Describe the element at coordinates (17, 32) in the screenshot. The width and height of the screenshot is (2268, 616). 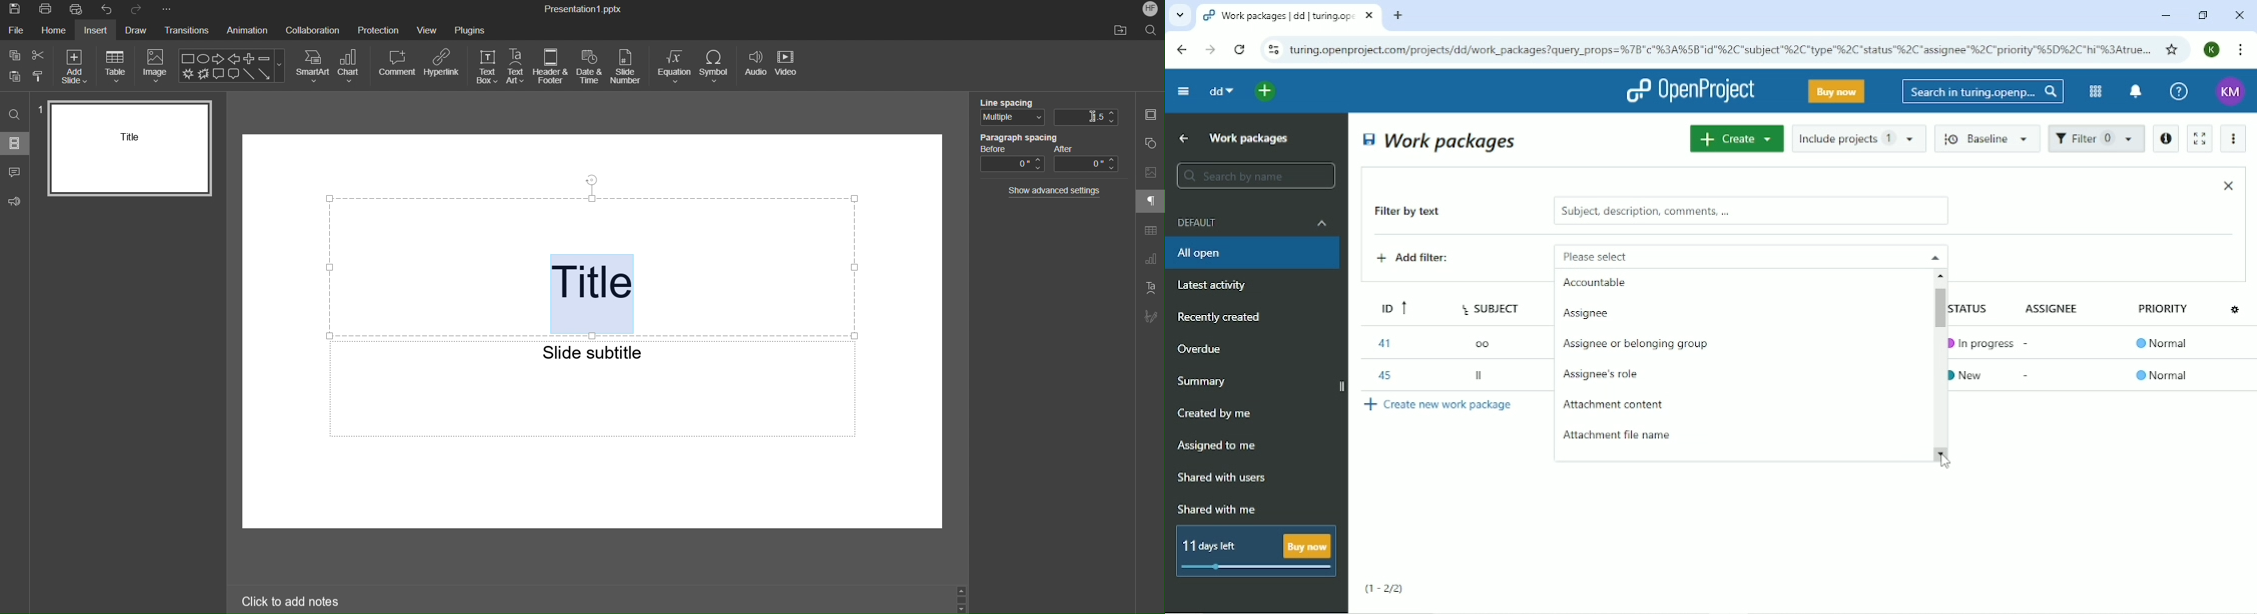
I see `File` at that location.